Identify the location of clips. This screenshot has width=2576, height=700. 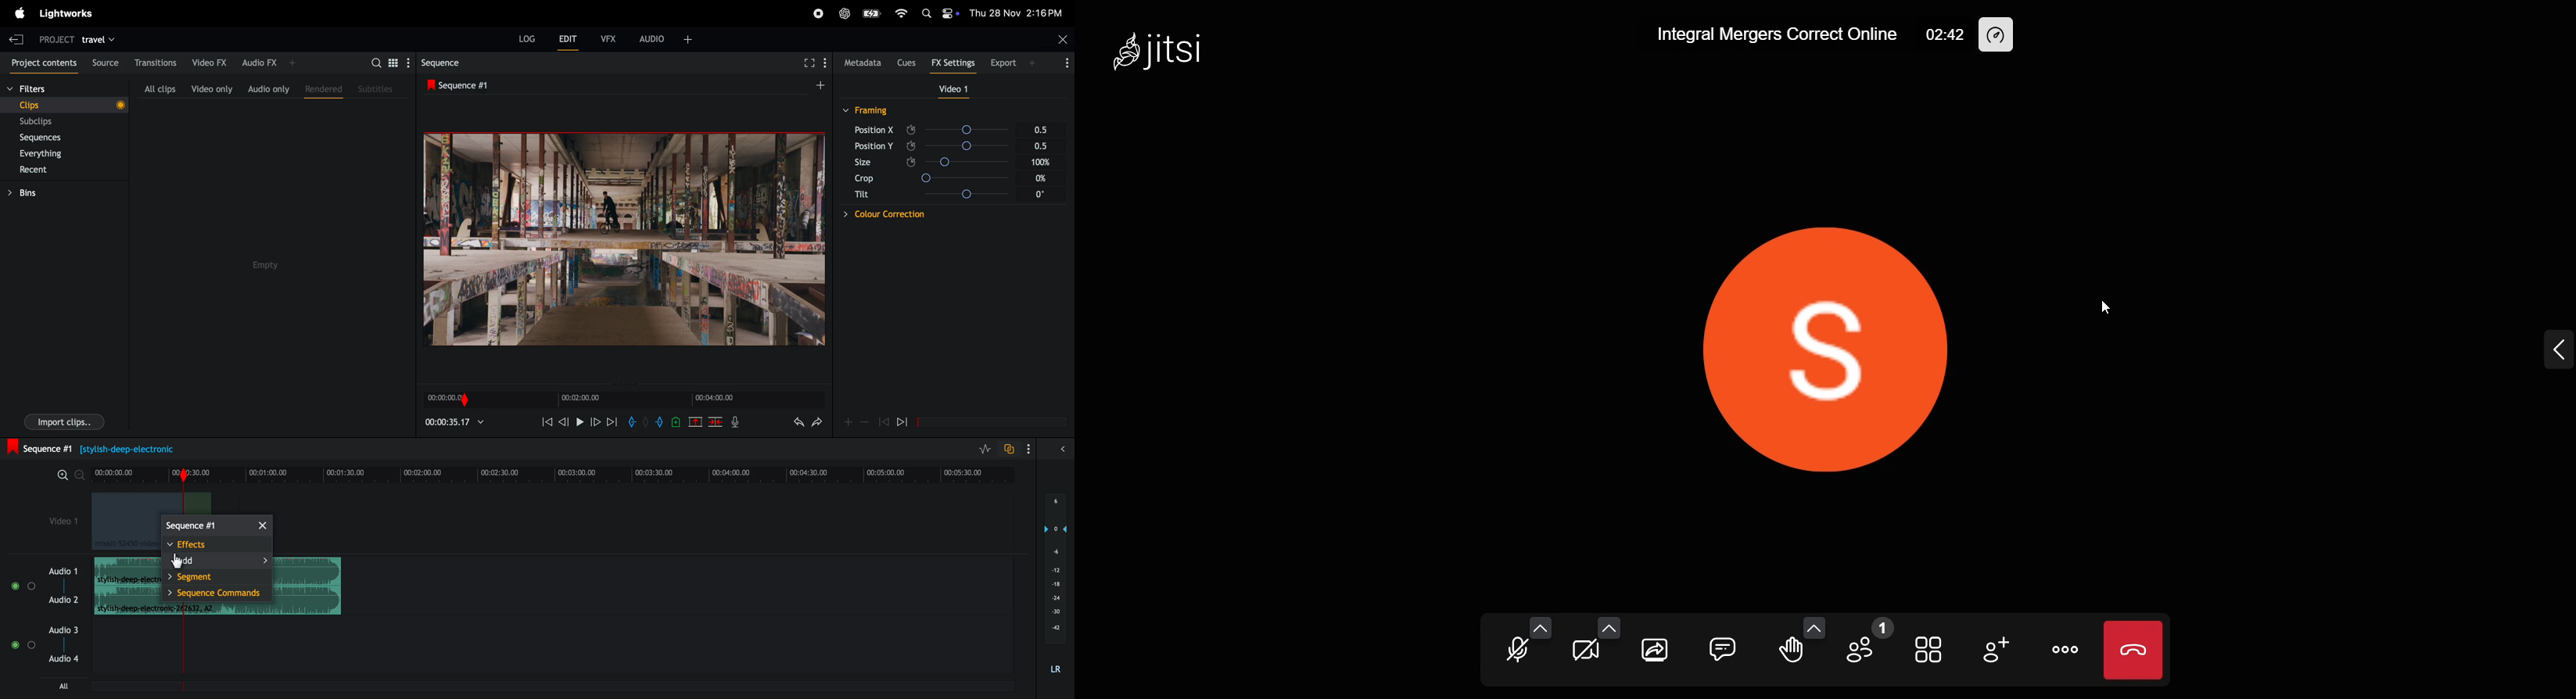
(64, 104).